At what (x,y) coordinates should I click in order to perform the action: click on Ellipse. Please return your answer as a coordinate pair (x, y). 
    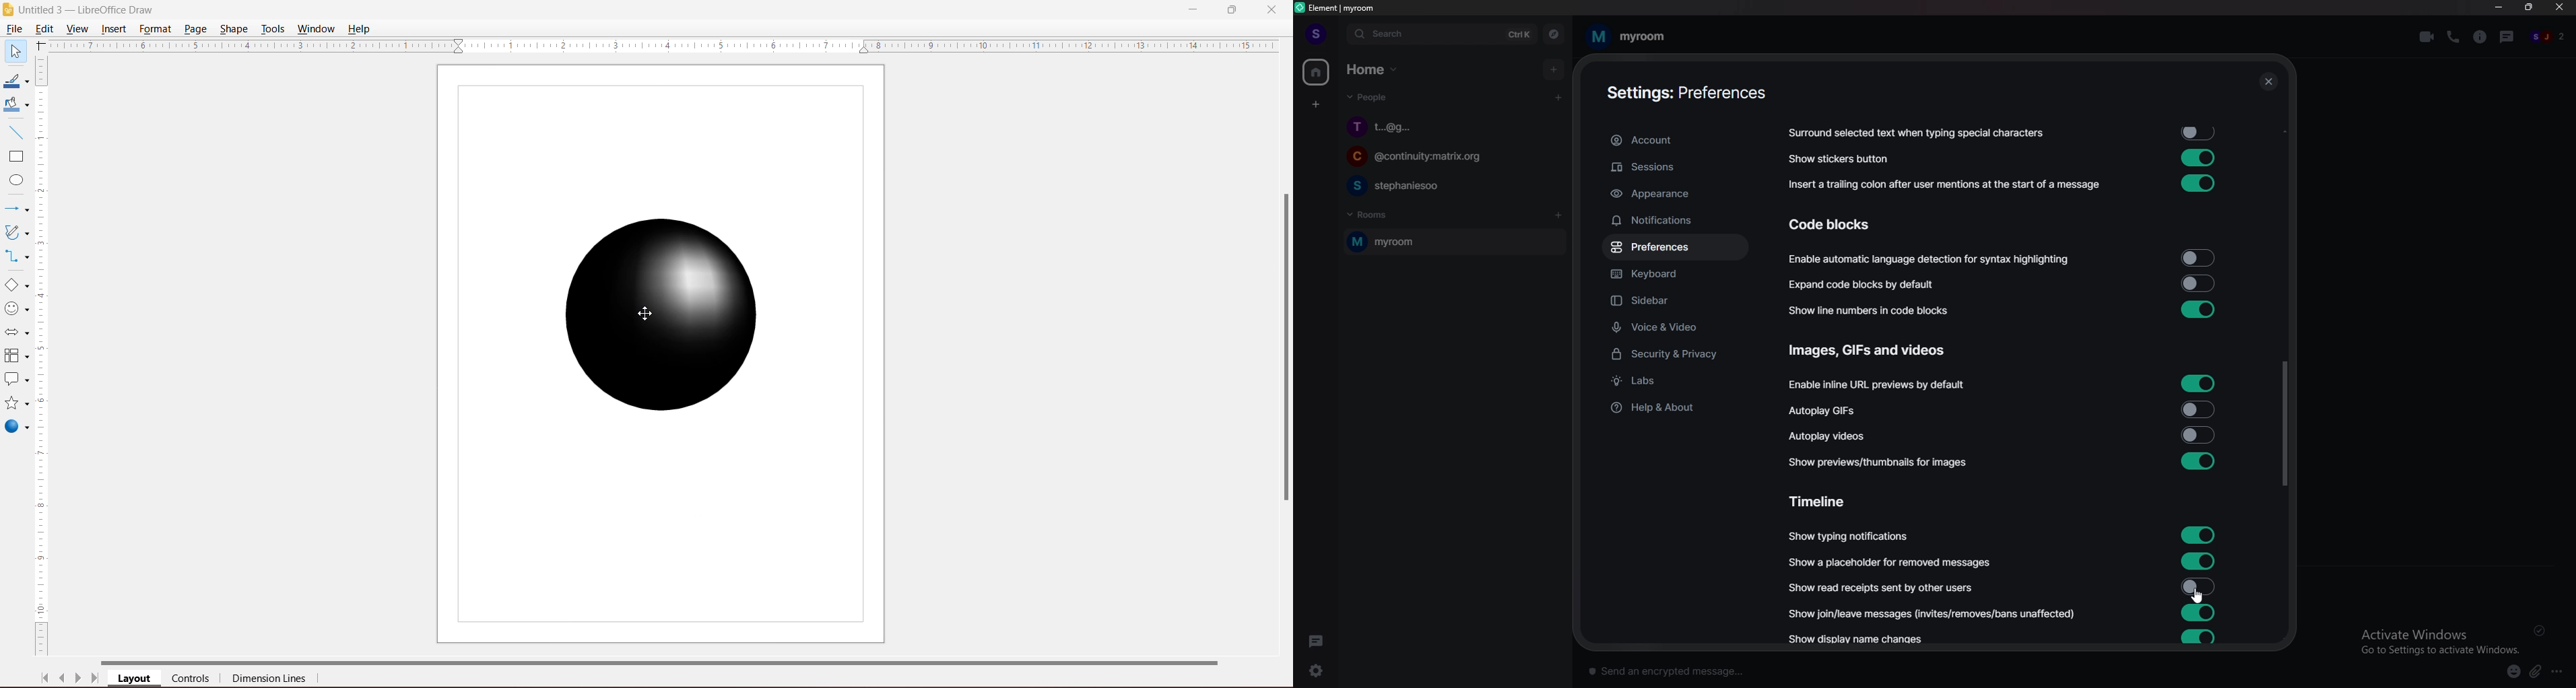
    Looking at the image, I should click on (13, 182).